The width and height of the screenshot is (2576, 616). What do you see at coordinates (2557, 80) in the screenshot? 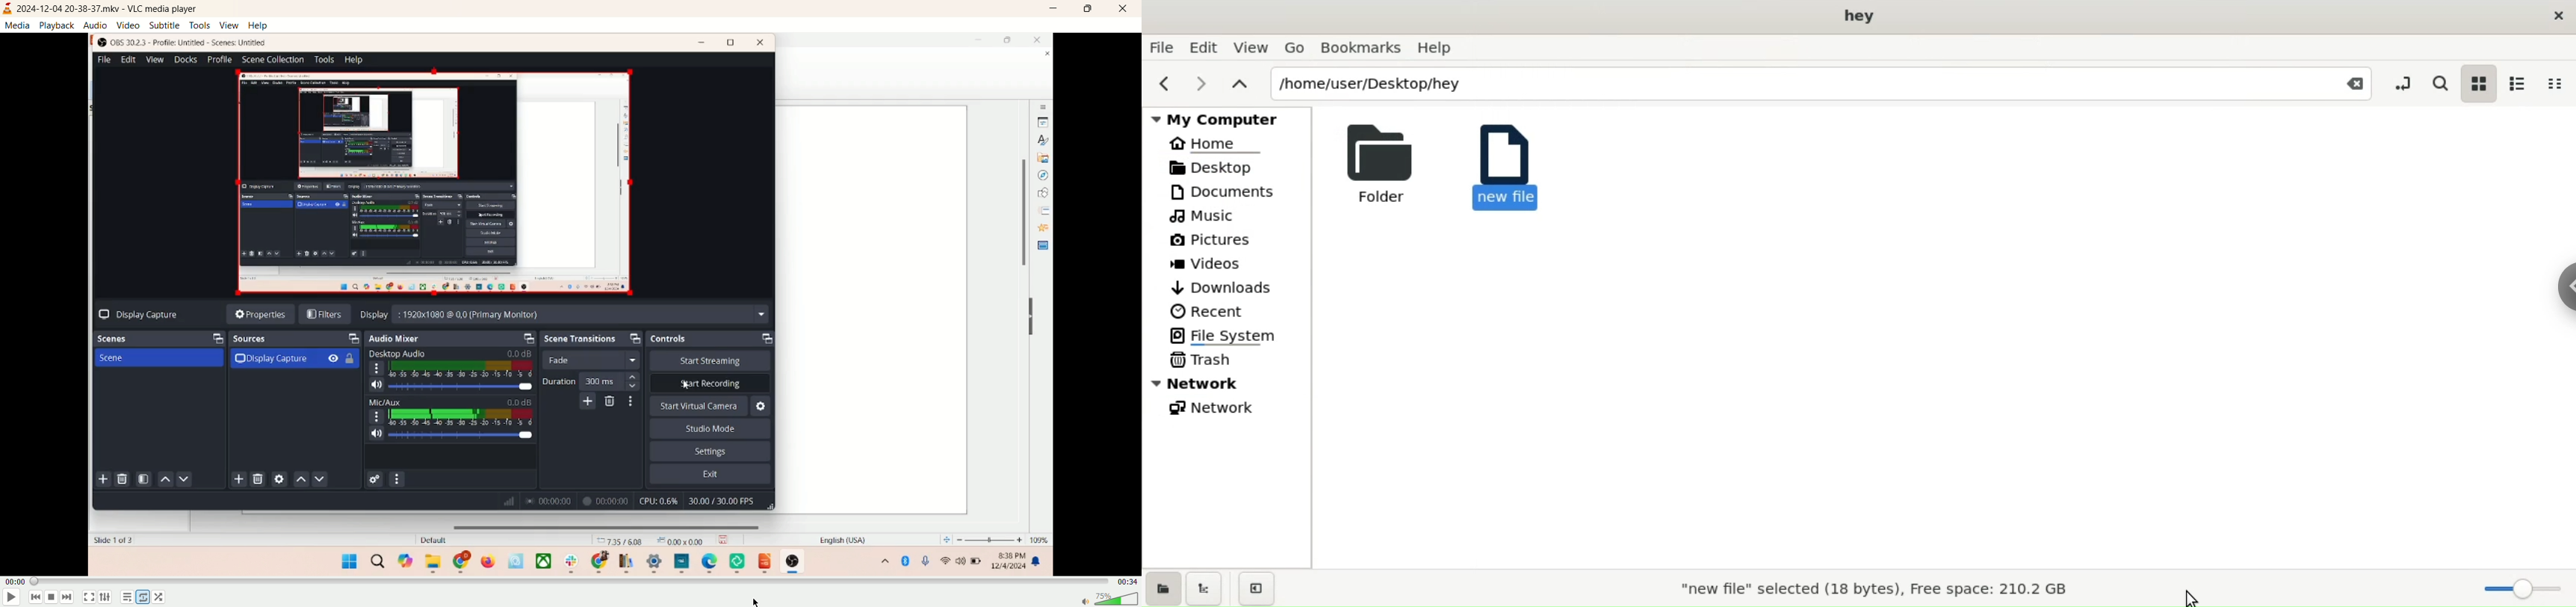
I see `compact view` at bounding box center [2557, 80].